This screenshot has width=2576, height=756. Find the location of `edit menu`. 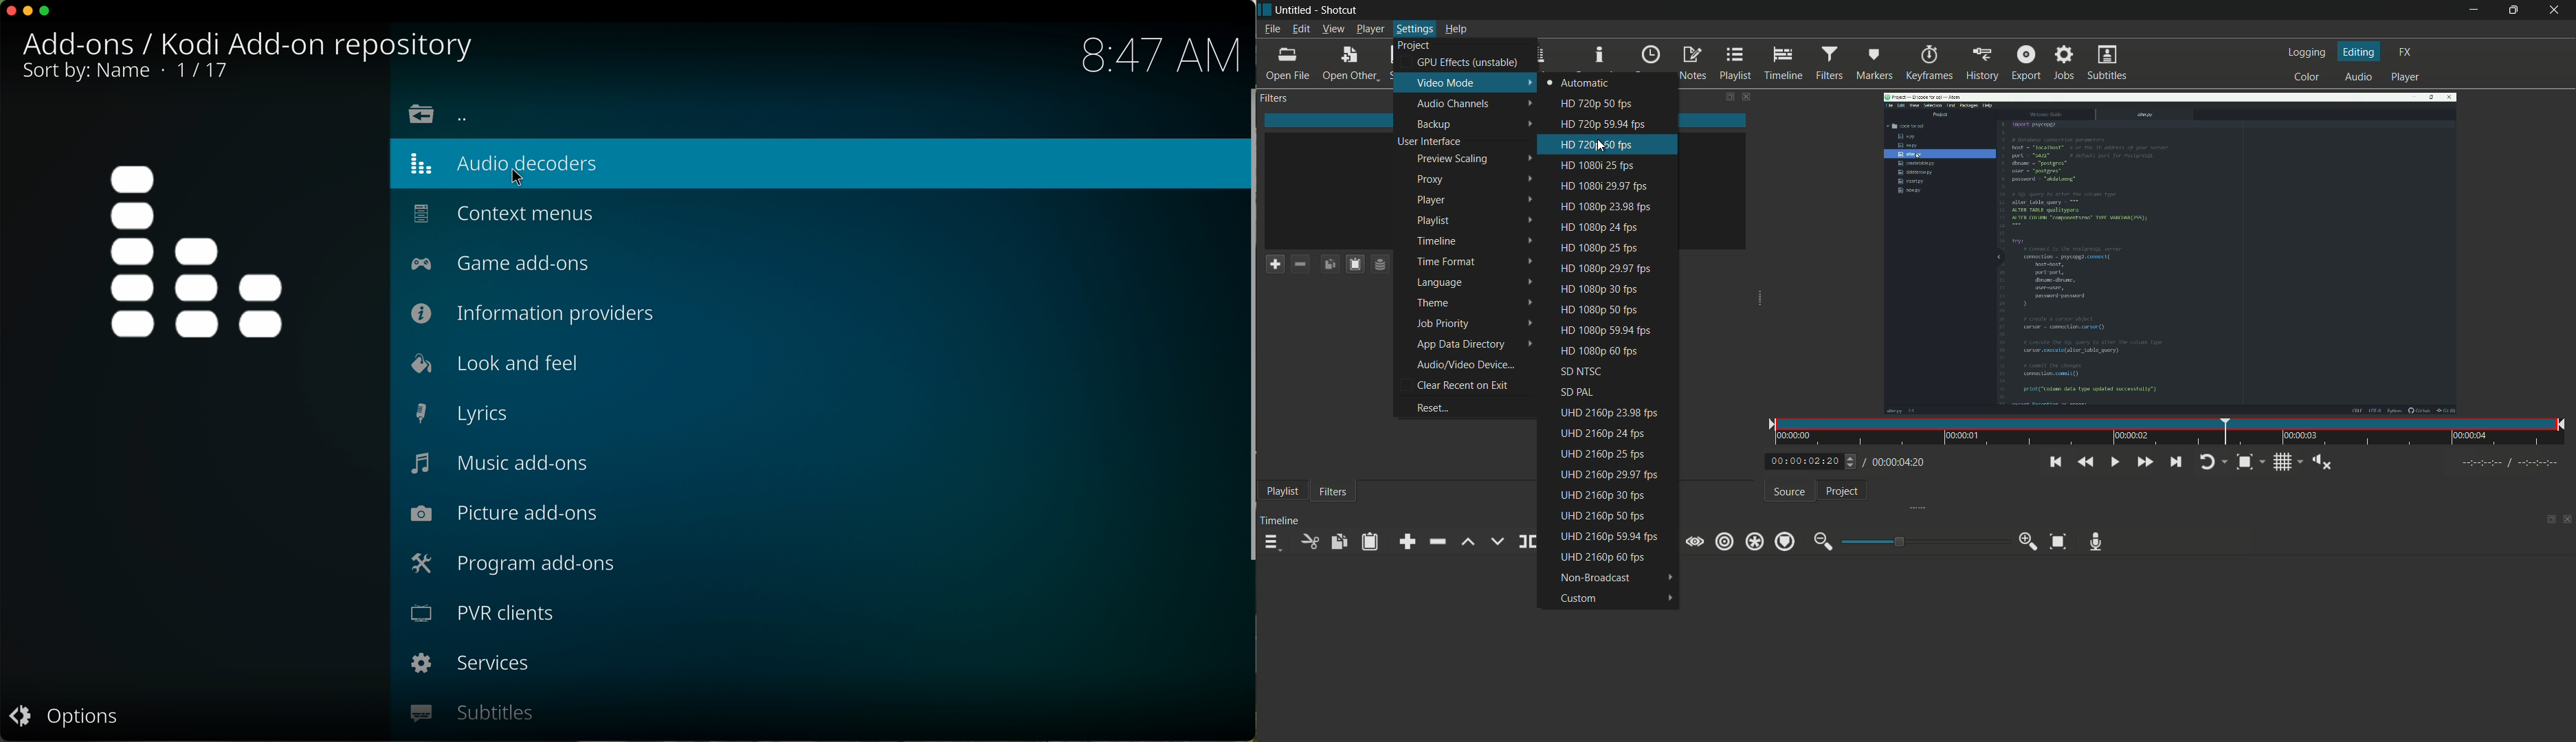

edit menu is located at coordinates (1301, 30).